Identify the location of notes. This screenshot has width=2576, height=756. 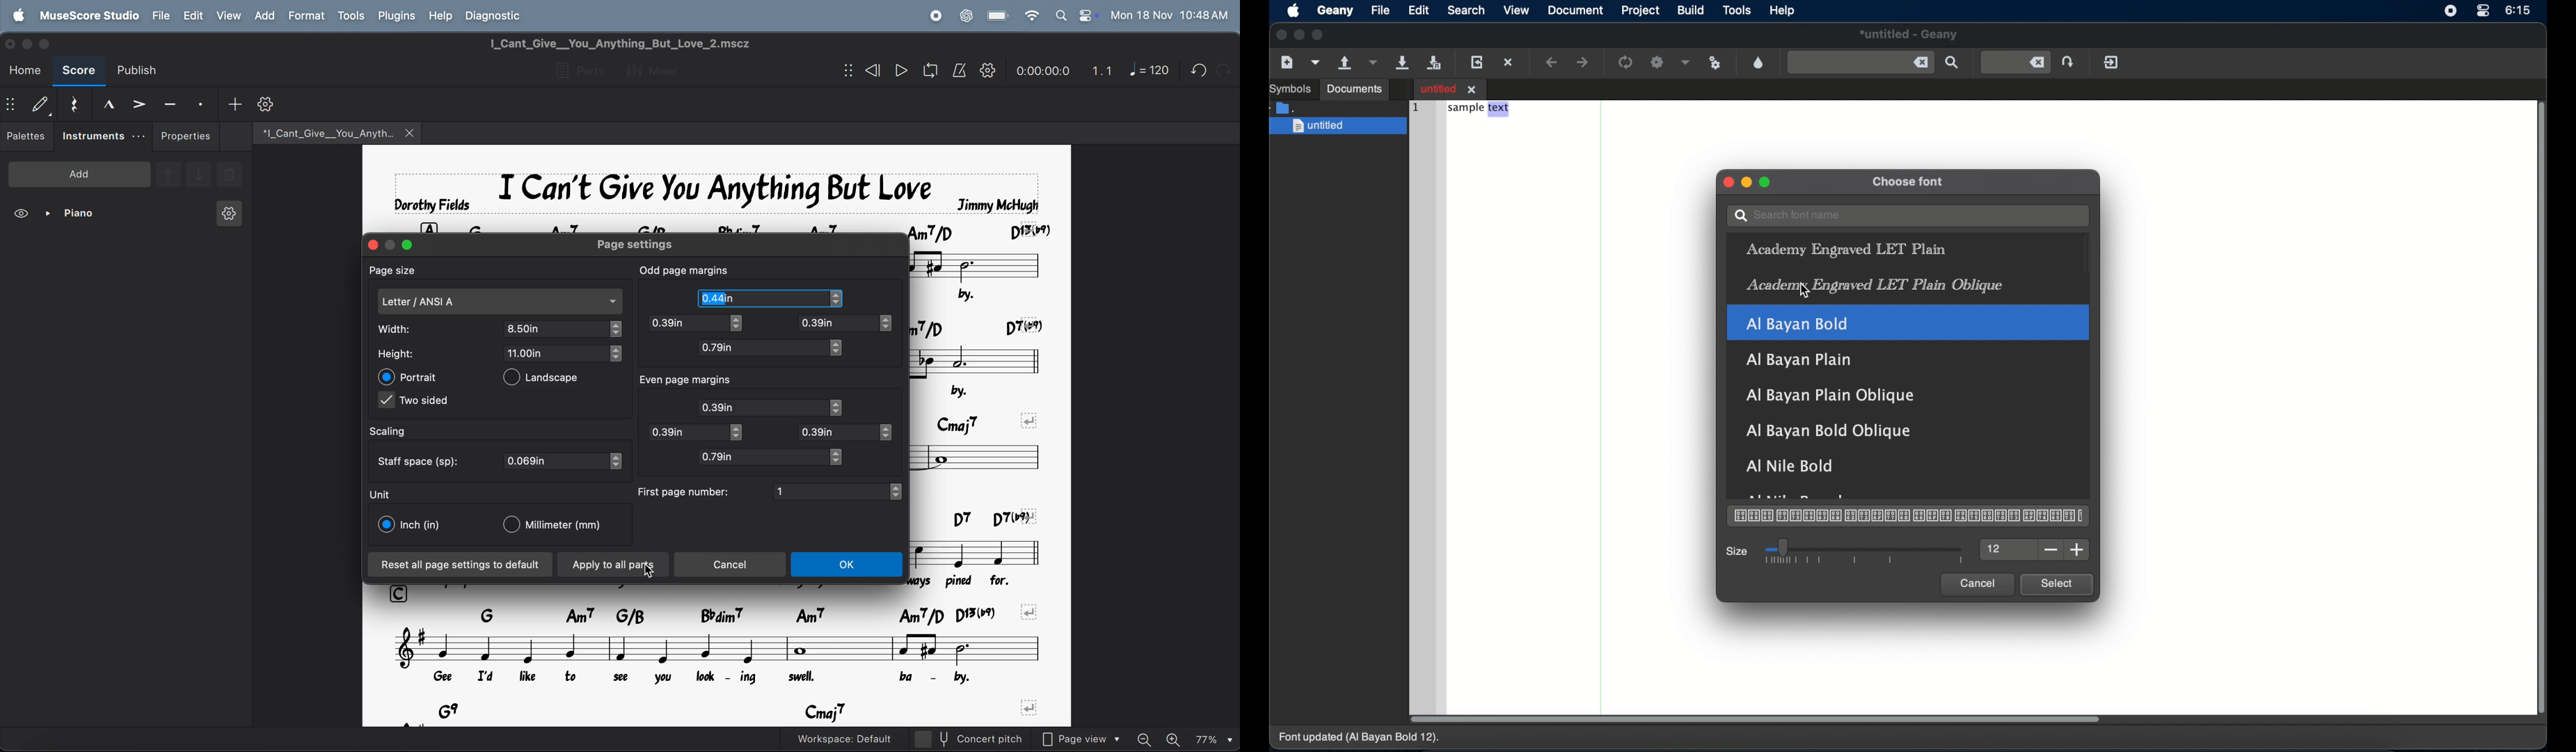
(985, 550).